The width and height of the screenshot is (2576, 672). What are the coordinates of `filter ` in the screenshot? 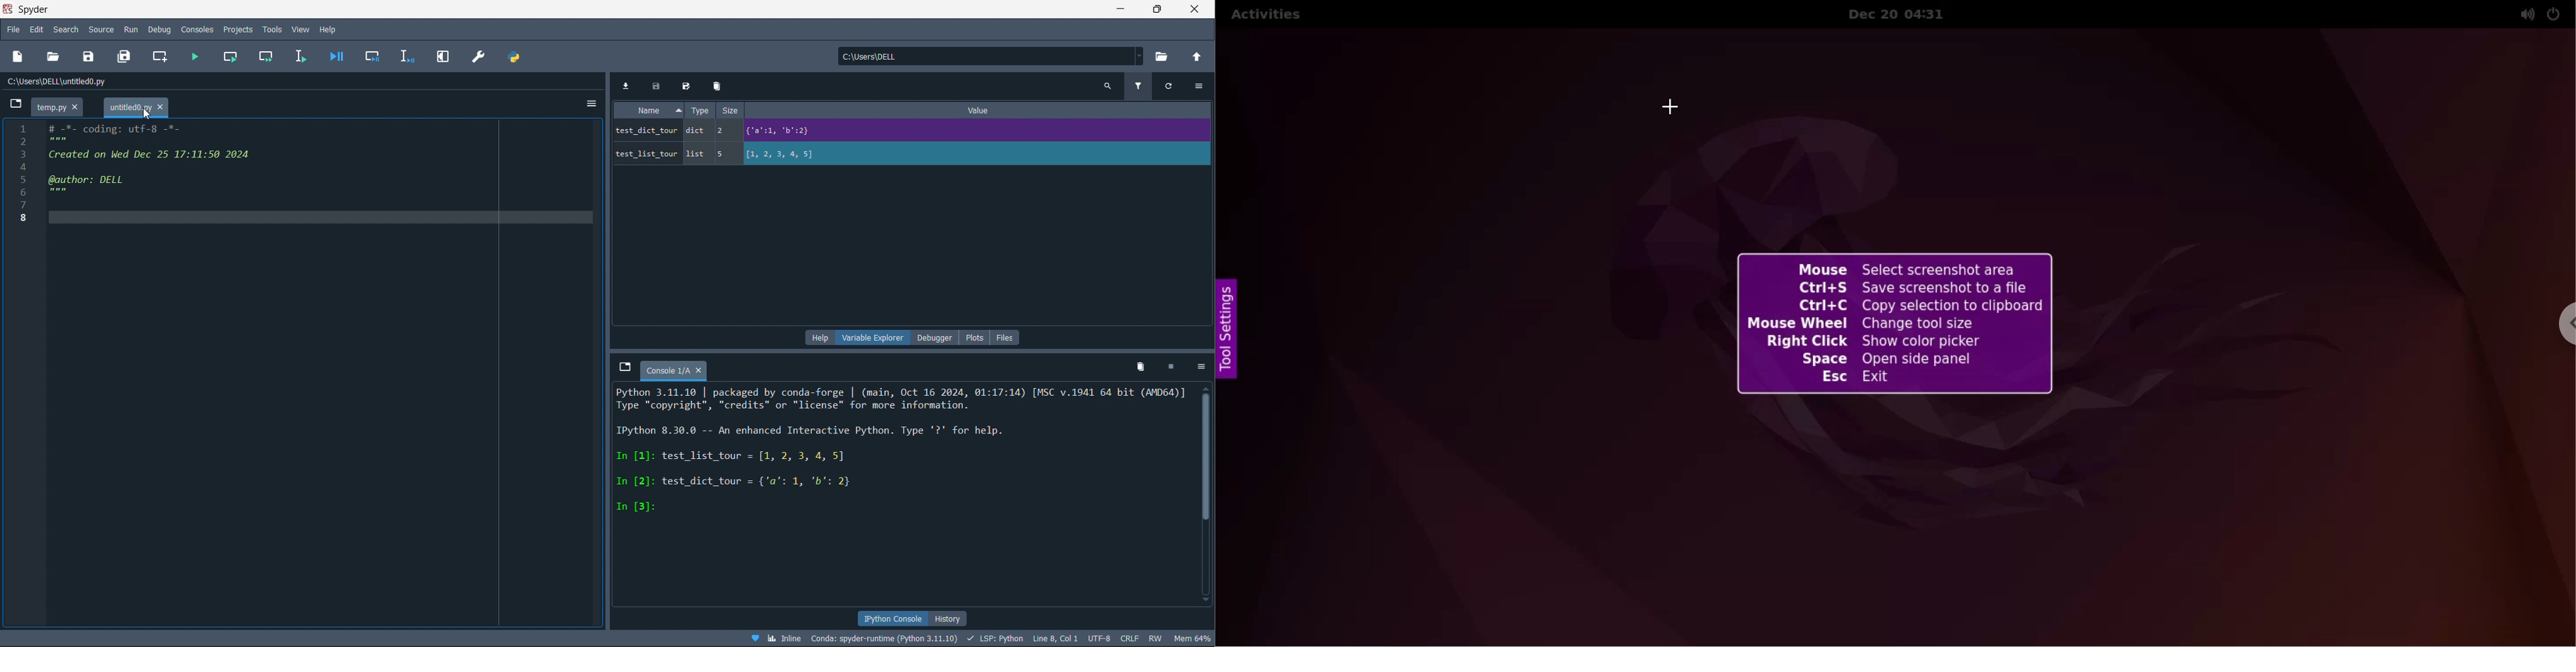 It's located at (1141, 85).